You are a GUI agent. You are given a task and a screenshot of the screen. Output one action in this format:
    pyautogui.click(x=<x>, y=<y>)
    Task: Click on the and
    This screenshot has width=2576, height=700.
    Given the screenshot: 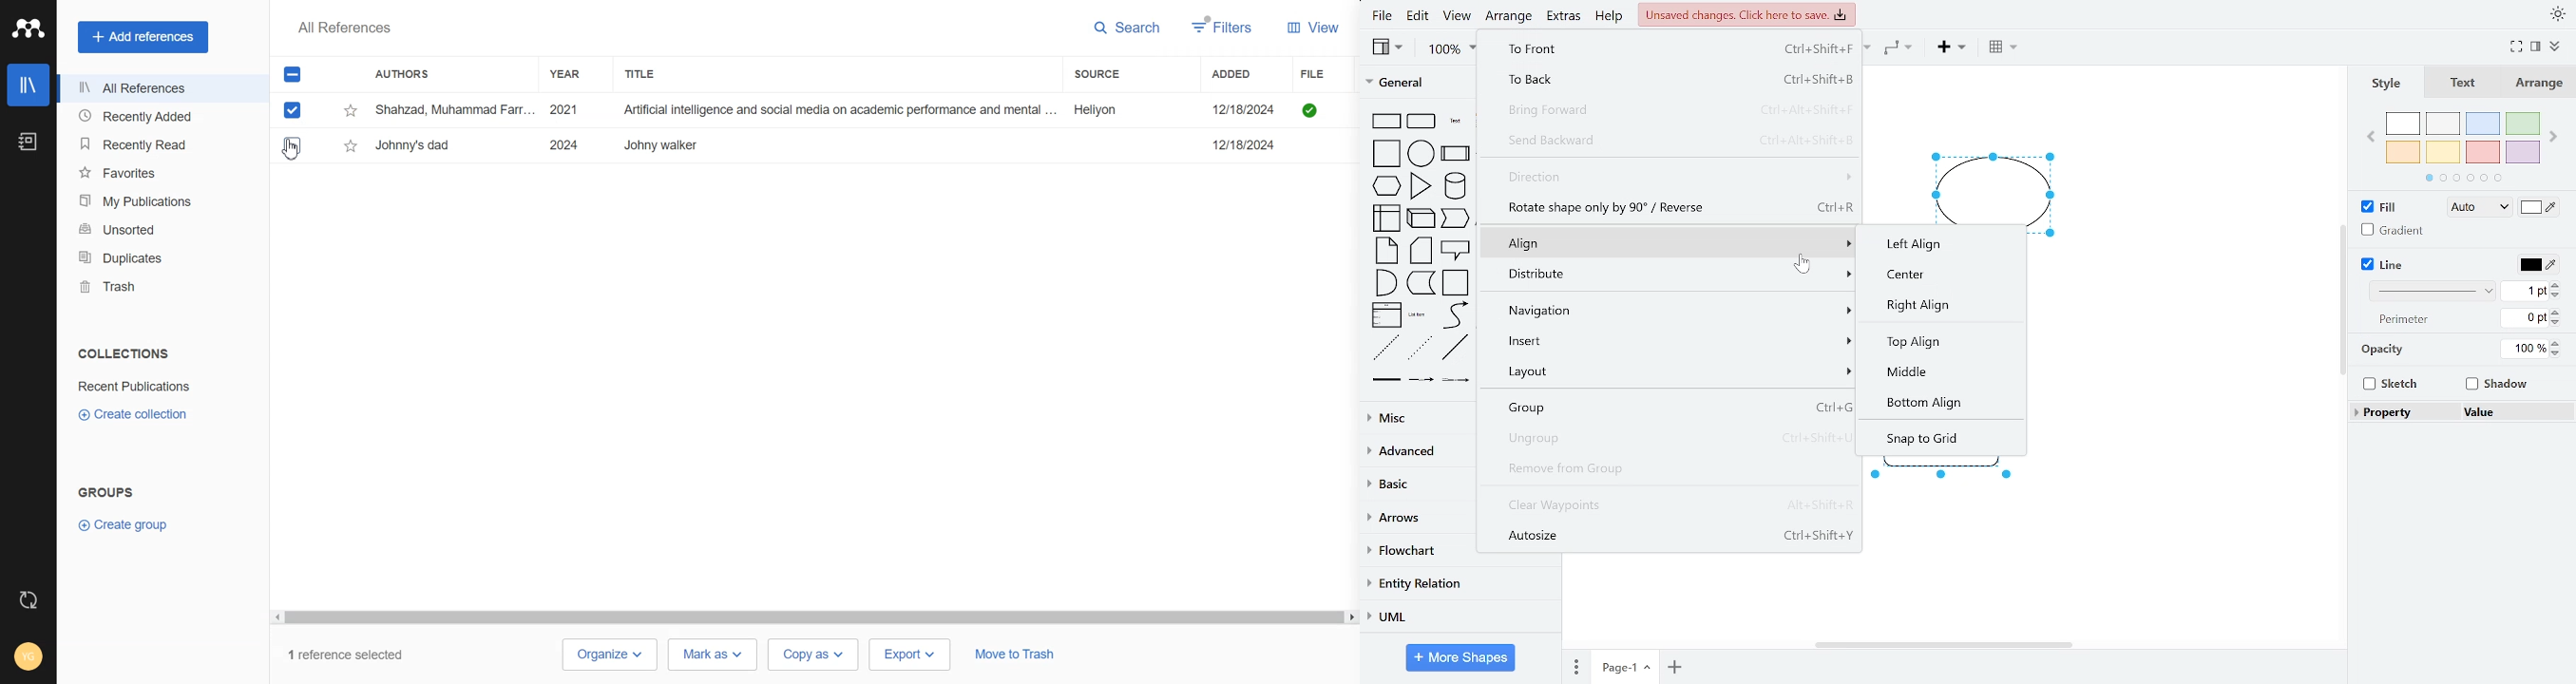 What is the action you would take?
    pyautogui.click(x=1384, y=282)
    